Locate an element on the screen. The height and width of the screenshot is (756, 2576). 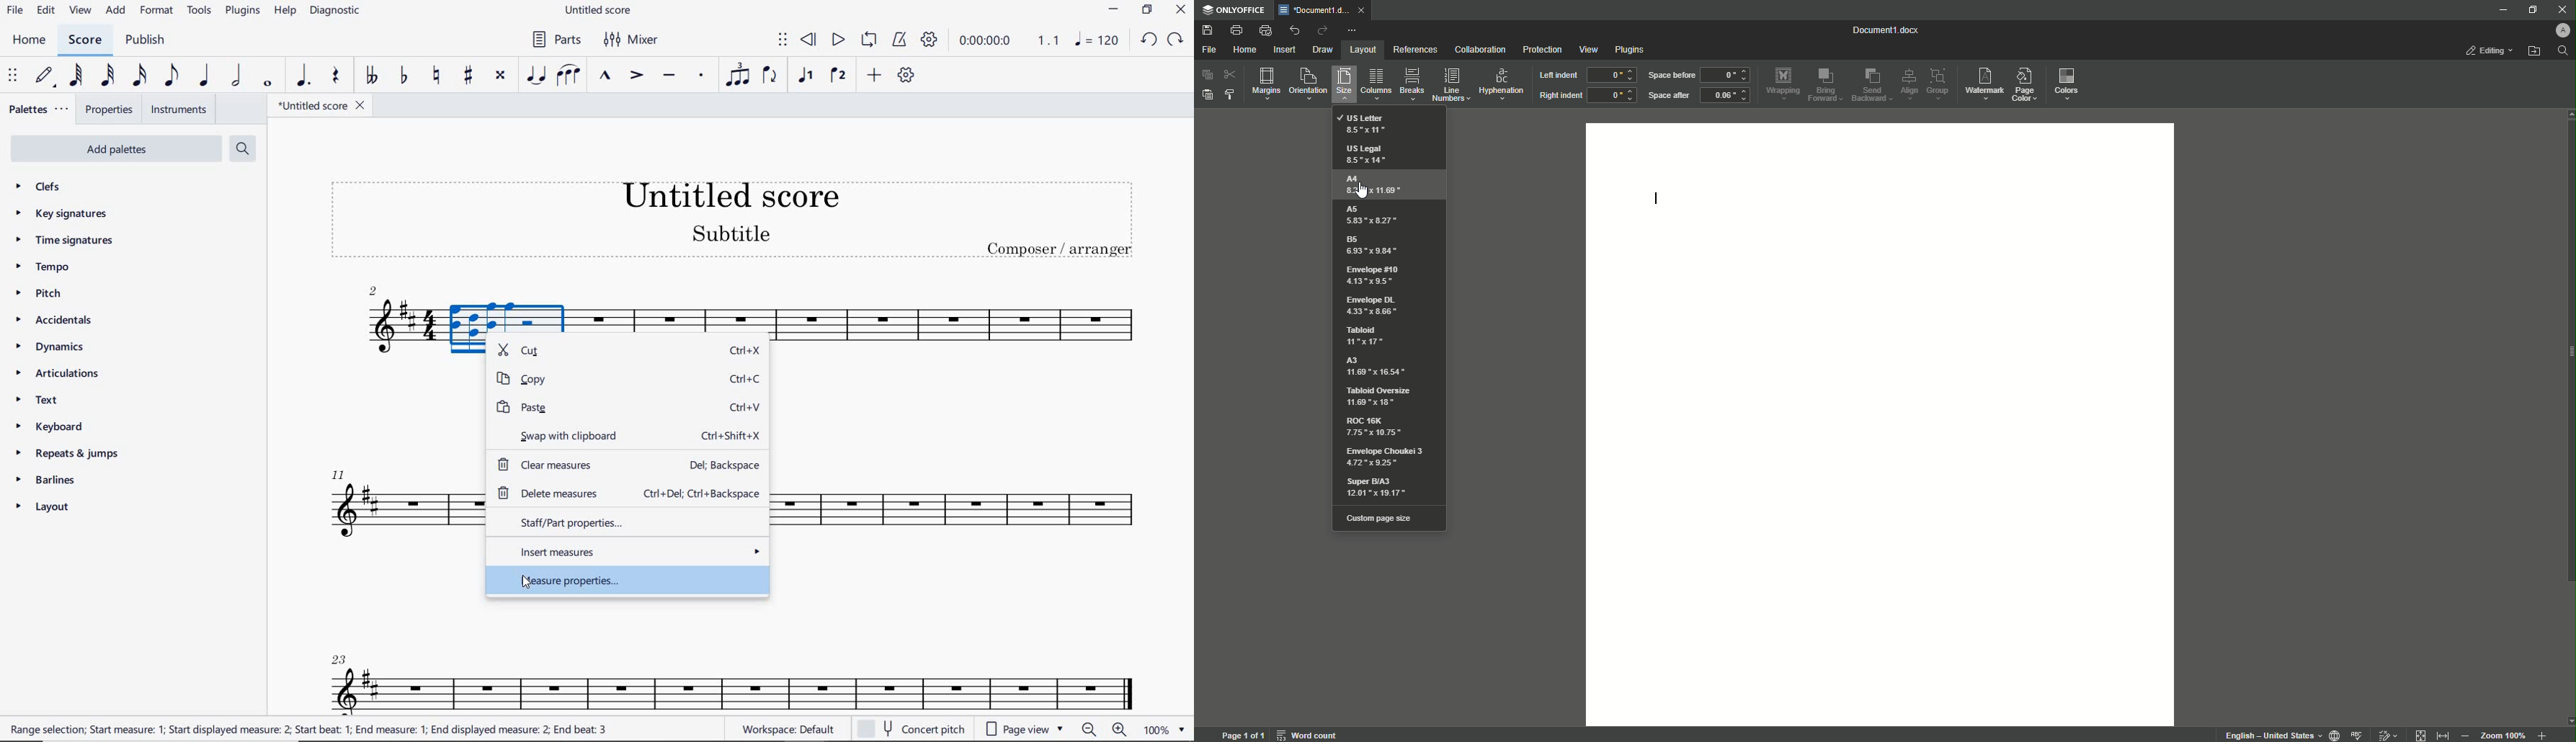
HOME is located at coordinates (28, 41).